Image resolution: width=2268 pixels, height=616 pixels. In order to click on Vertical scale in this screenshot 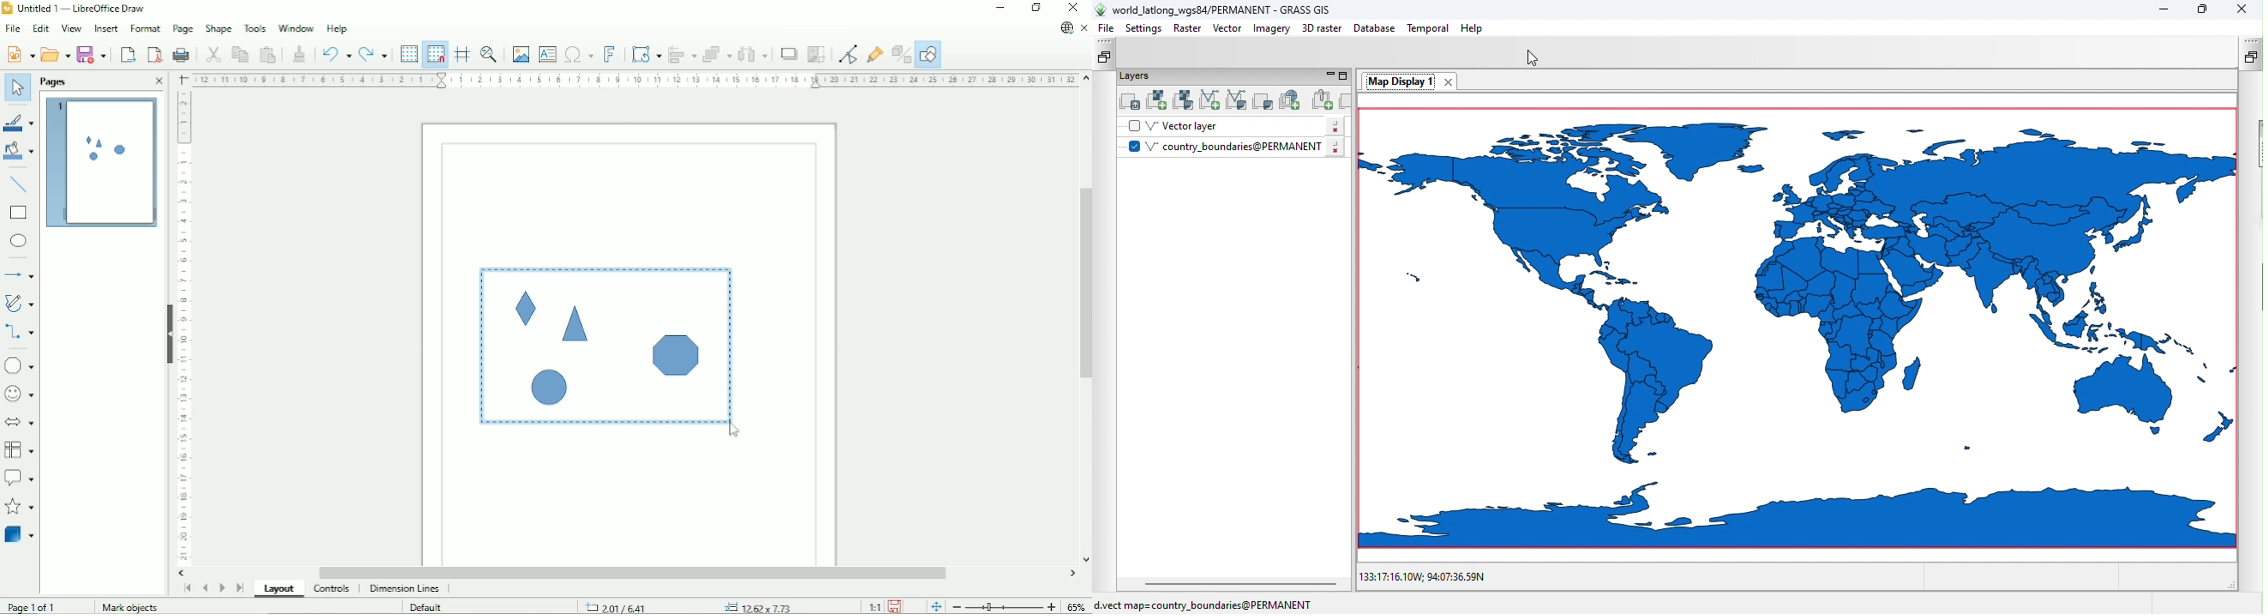, I will do `click(182, 328)`.